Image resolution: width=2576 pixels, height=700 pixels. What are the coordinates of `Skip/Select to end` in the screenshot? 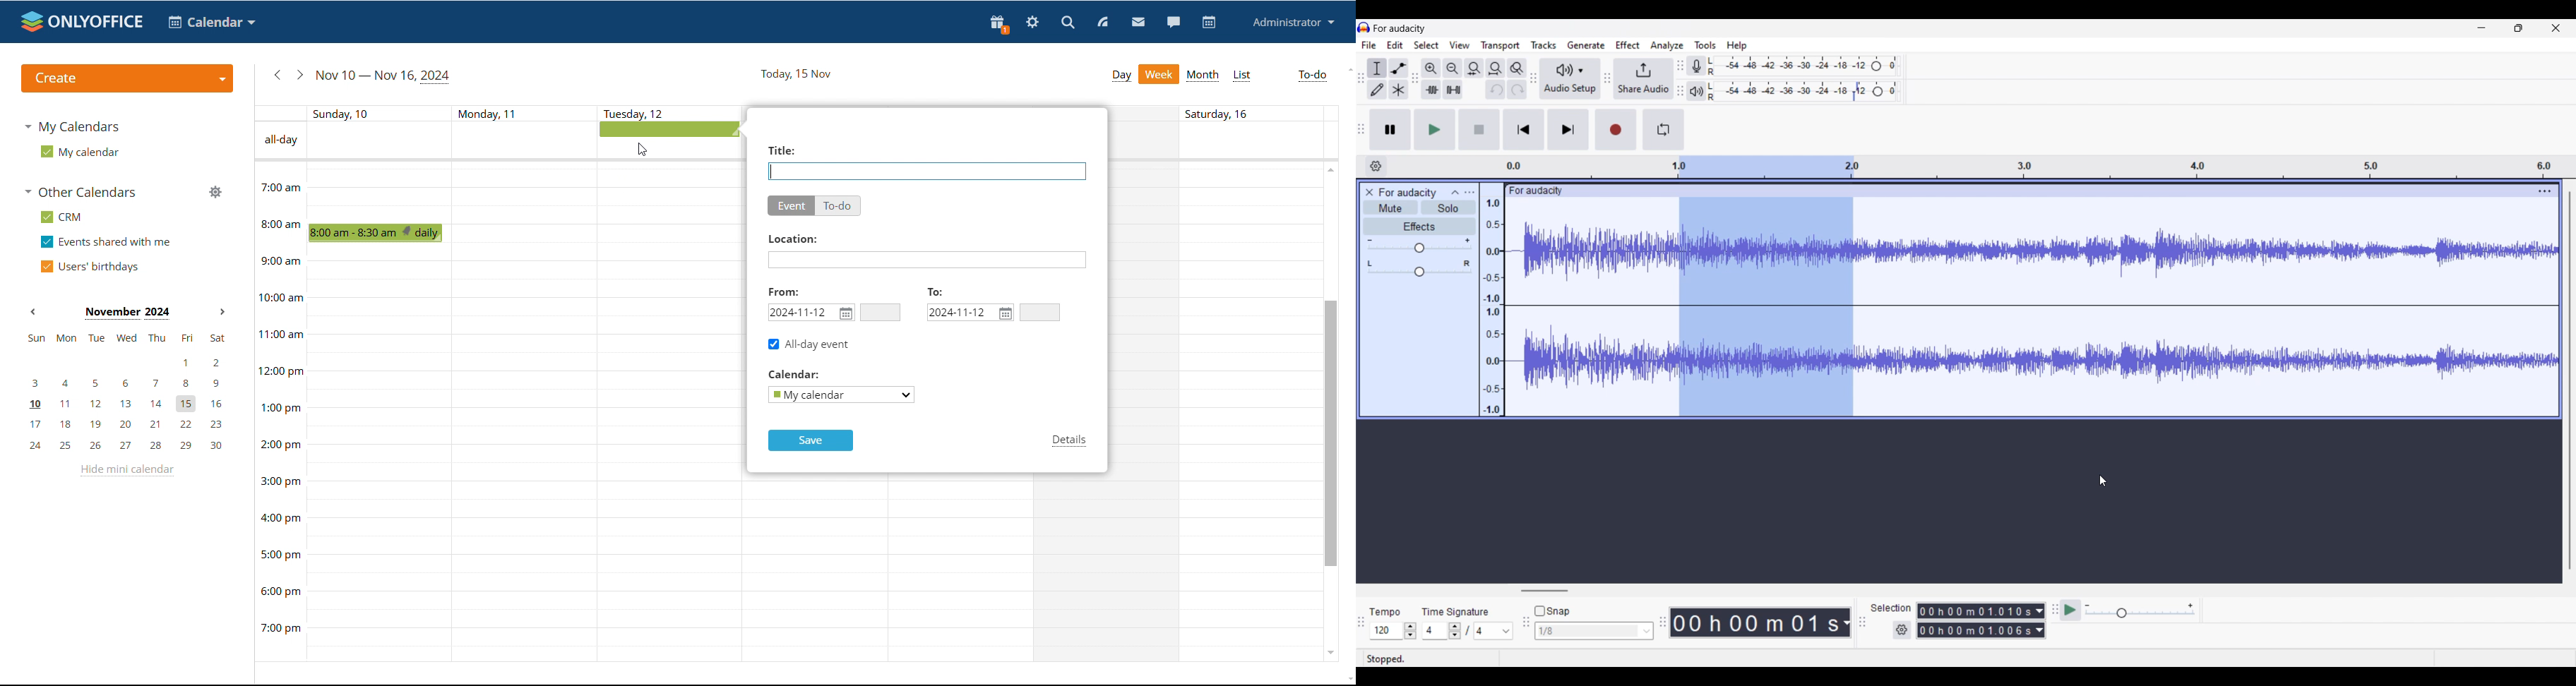 It's located at (1568, 130).